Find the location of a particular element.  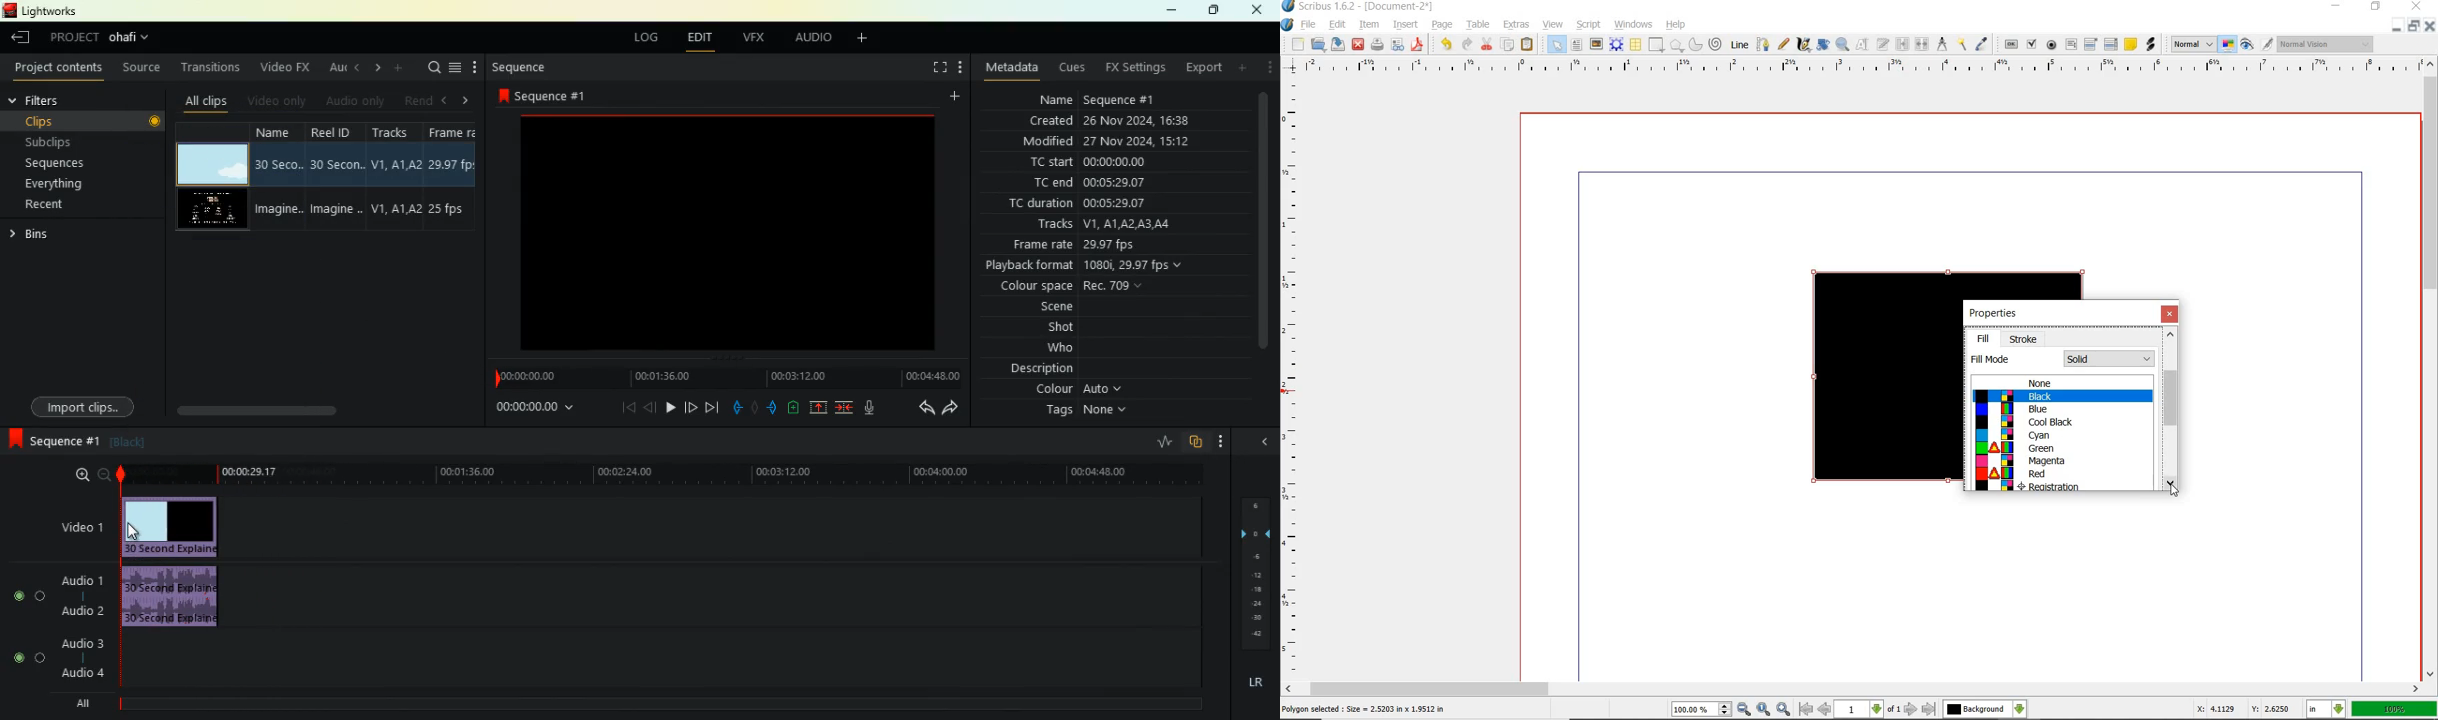

project selected is located at coordinates (102, 36).